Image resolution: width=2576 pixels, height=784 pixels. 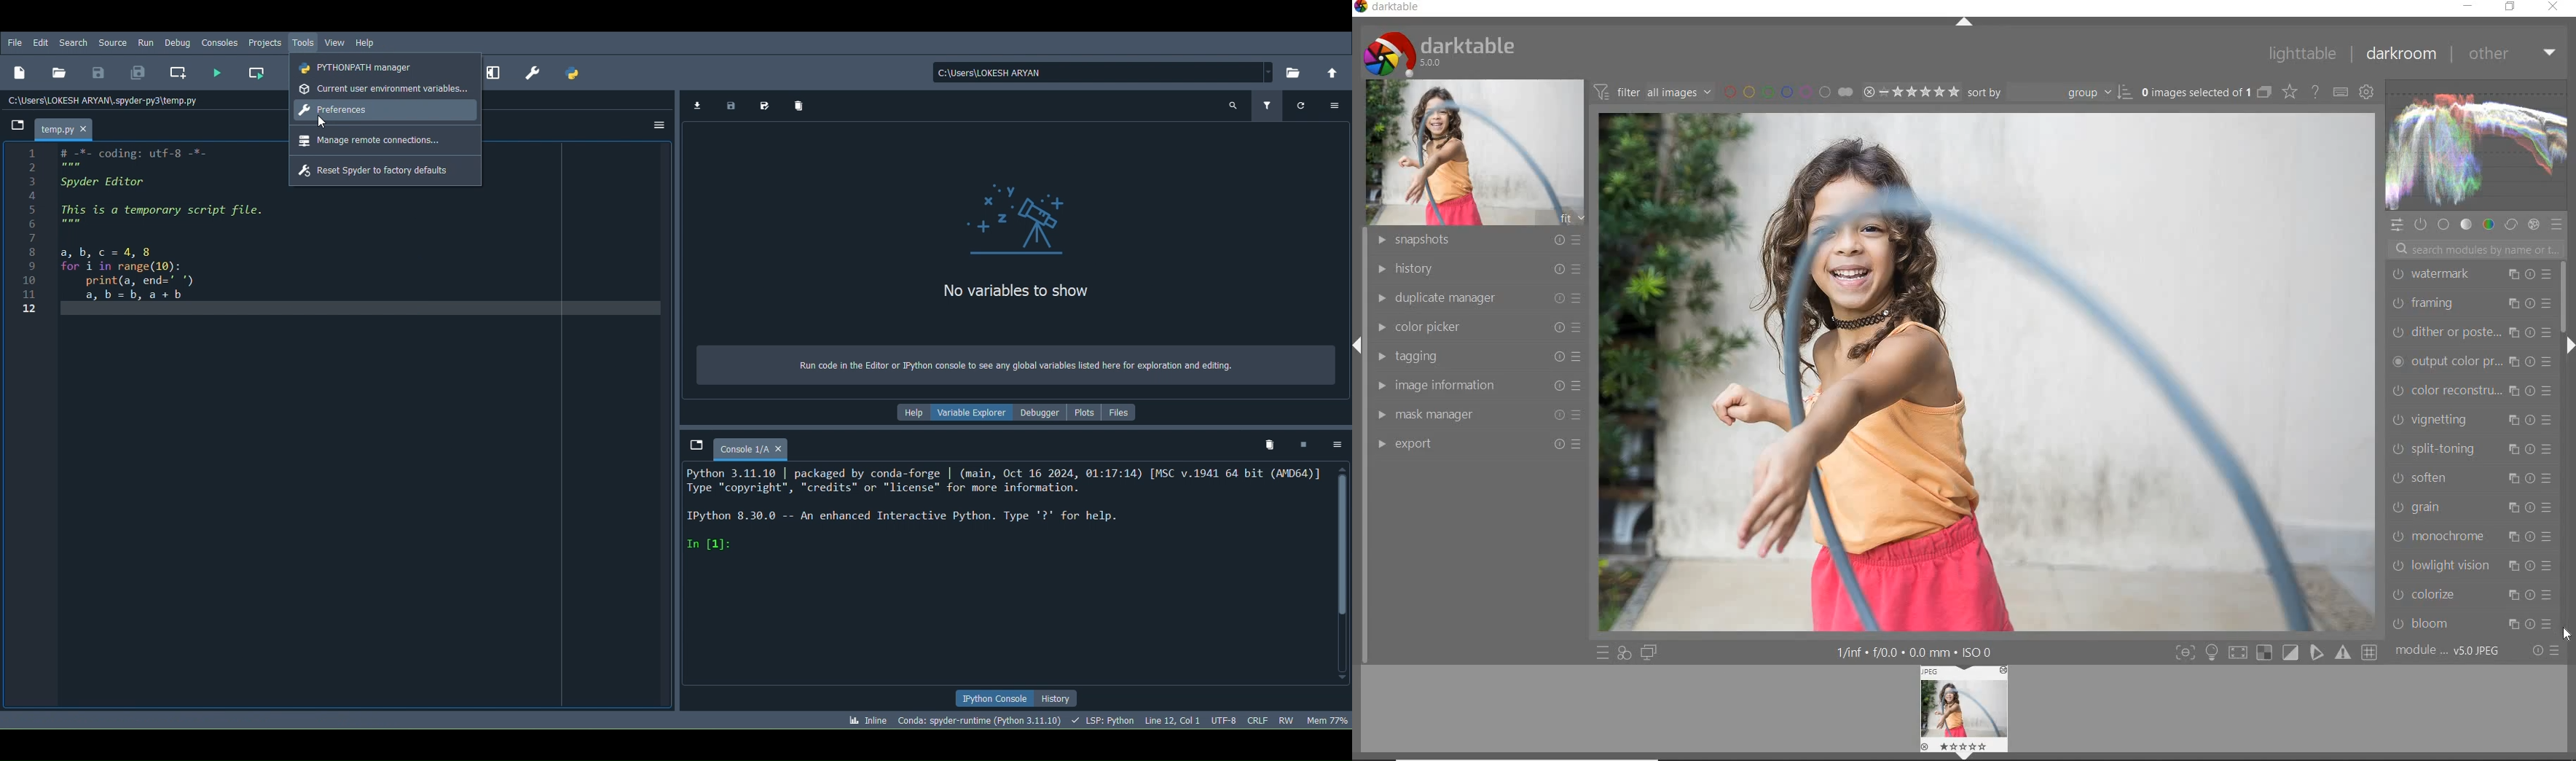 What do you see at coordinates (1474, 268) in the screenshot?
I see `history` at bounding box center [1474, 268].